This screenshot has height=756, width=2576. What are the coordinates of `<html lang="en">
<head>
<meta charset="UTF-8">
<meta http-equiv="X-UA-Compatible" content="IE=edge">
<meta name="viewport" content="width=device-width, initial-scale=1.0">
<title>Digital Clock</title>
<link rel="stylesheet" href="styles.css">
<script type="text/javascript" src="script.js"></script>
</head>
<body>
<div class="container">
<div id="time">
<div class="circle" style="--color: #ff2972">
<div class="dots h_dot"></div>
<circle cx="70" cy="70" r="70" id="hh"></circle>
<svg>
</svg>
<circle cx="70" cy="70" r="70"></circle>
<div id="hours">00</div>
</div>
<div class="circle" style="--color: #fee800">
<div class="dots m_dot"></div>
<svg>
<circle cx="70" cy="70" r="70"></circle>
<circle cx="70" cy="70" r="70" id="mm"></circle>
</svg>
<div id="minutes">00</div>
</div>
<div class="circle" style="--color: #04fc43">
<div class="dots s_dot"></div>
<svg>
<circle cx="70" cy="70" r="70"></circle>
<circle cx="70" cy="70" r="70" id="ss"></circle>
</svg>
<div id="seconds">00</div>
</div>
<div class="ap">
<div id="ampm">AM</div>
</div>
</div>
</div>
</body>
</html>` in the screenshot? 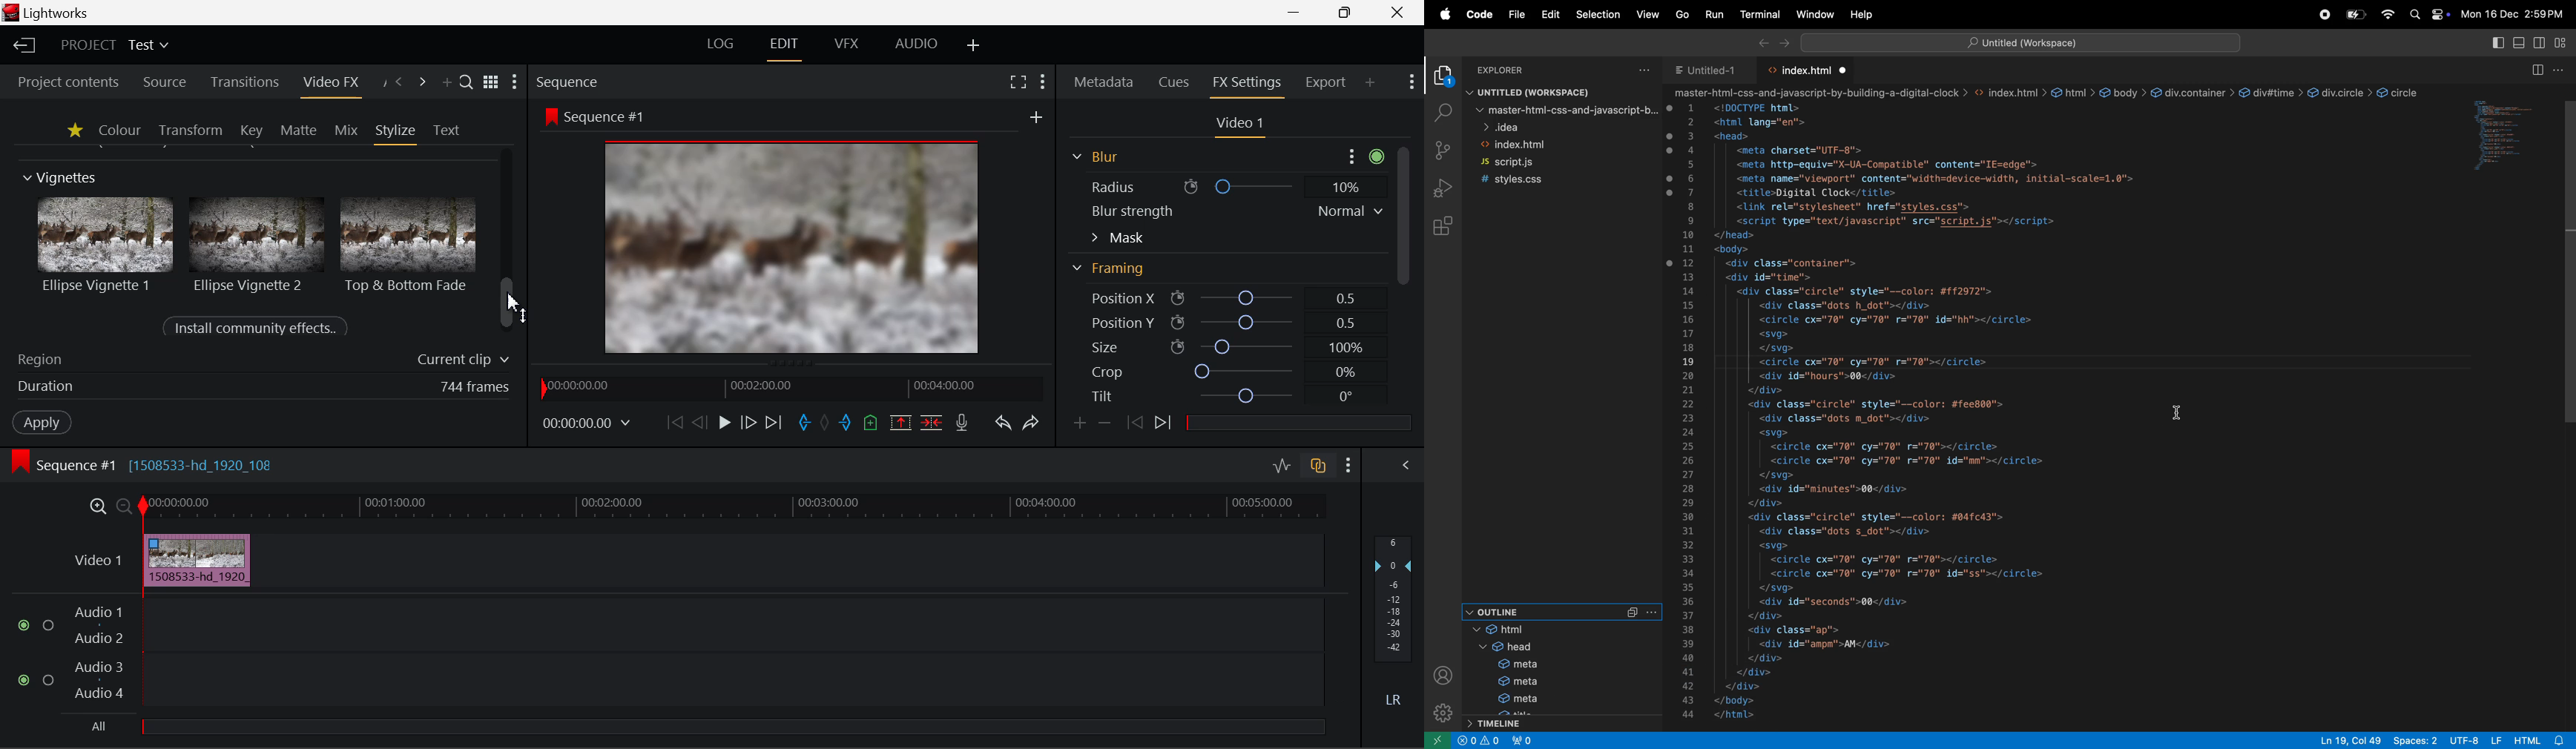 It's located at (1935, 415).